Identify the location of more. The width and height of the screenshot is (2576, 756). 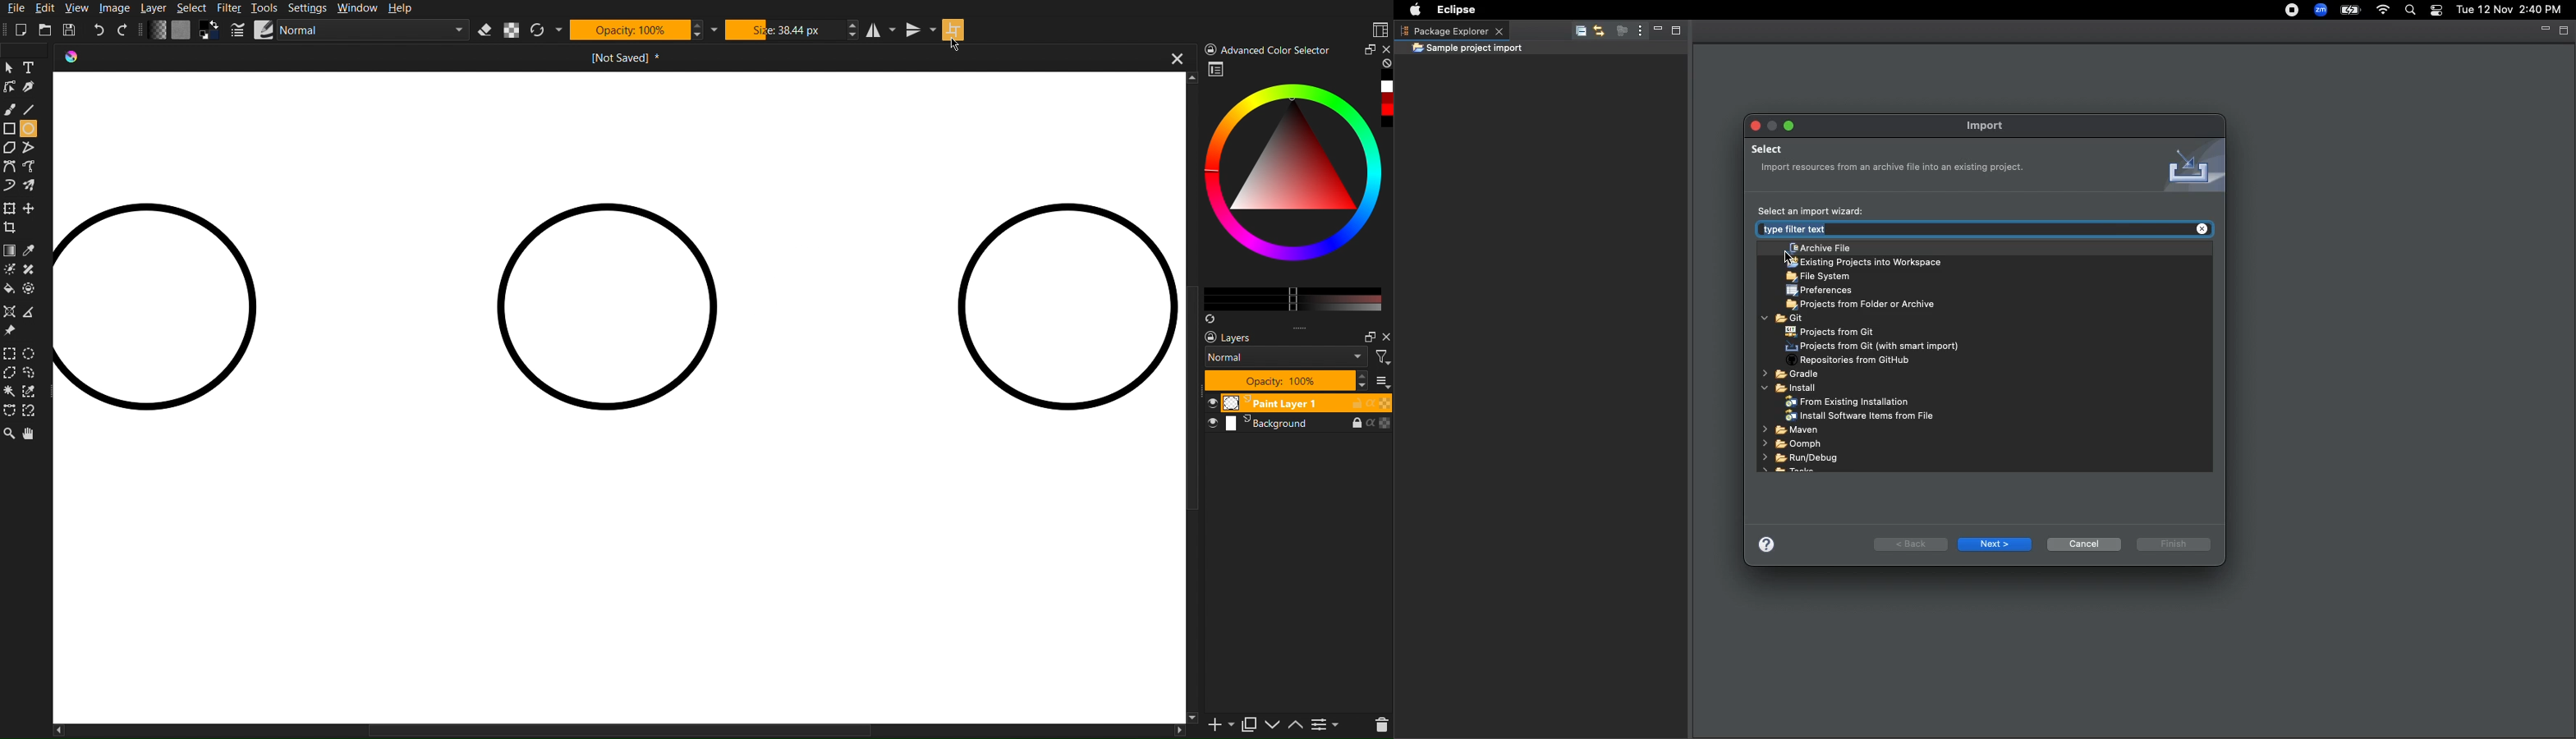
(1384, 380).